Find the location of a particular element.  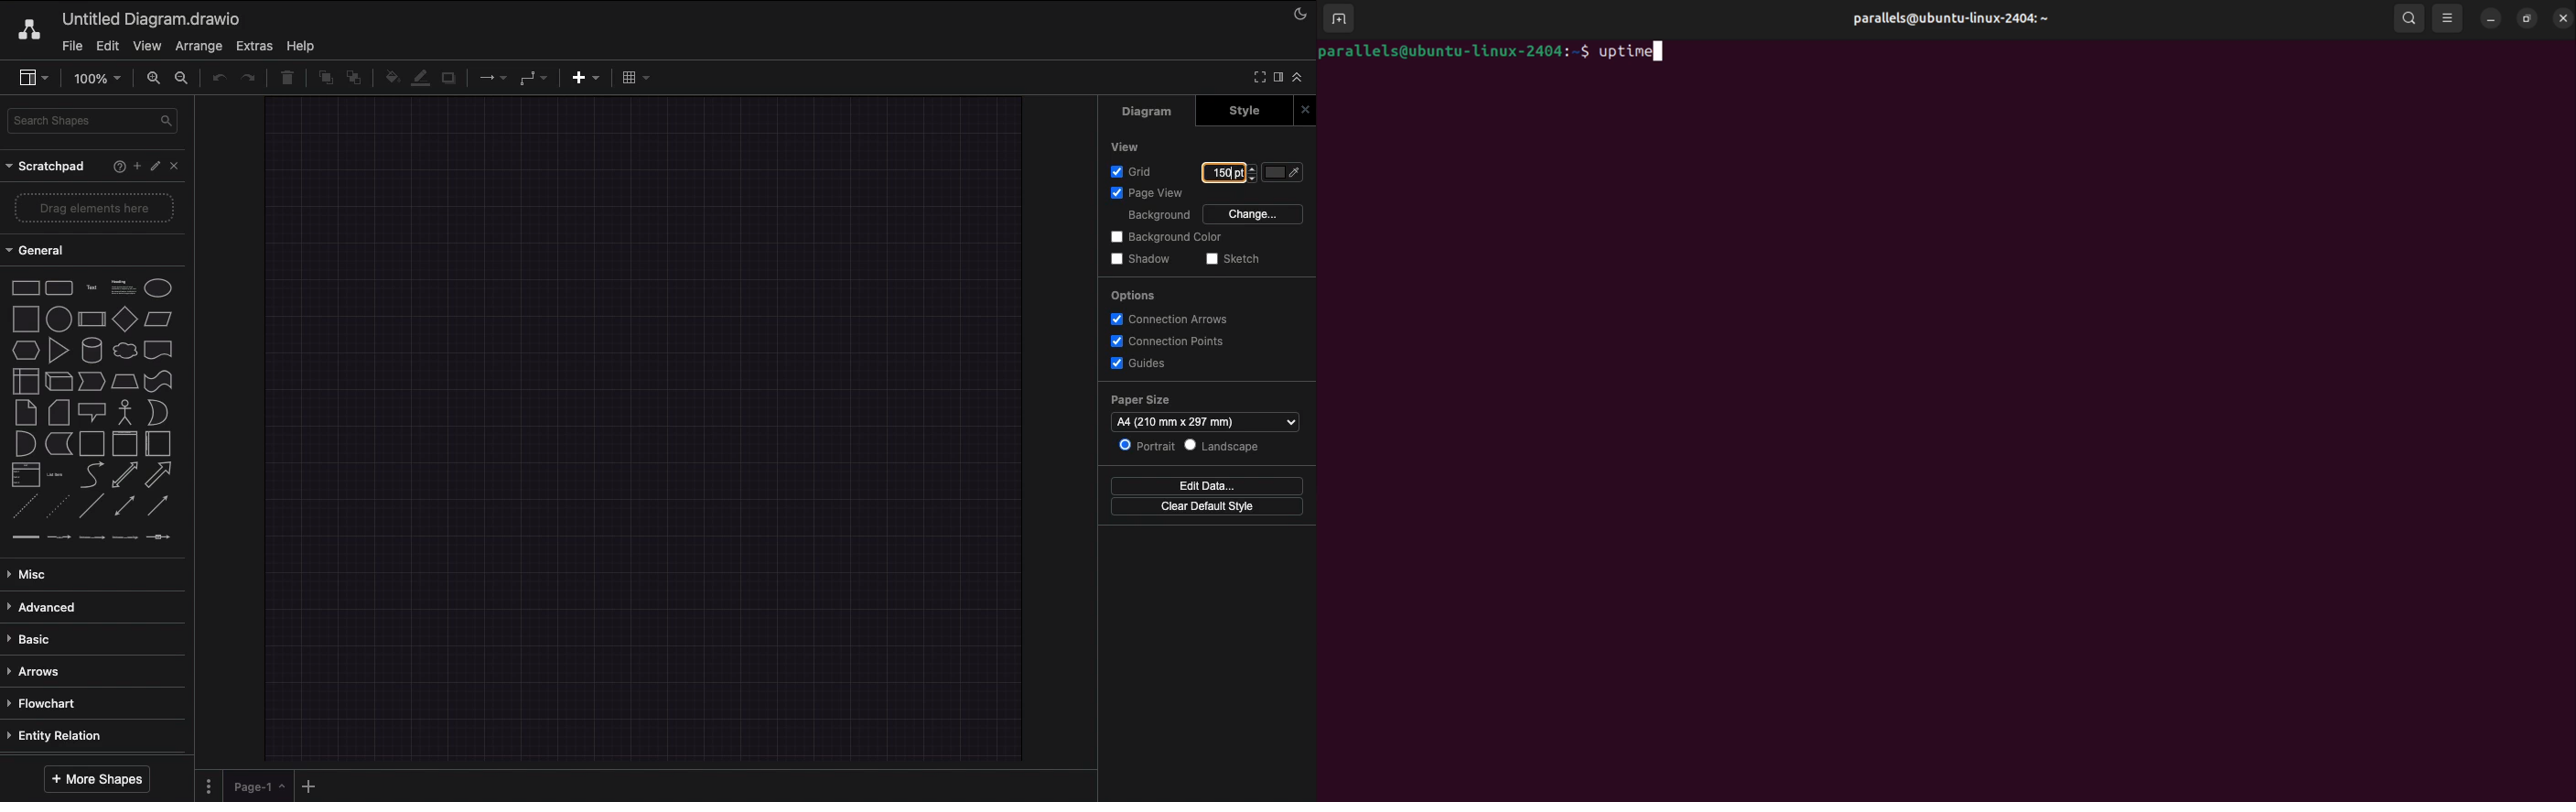

View is located at coordinates (146, 47).